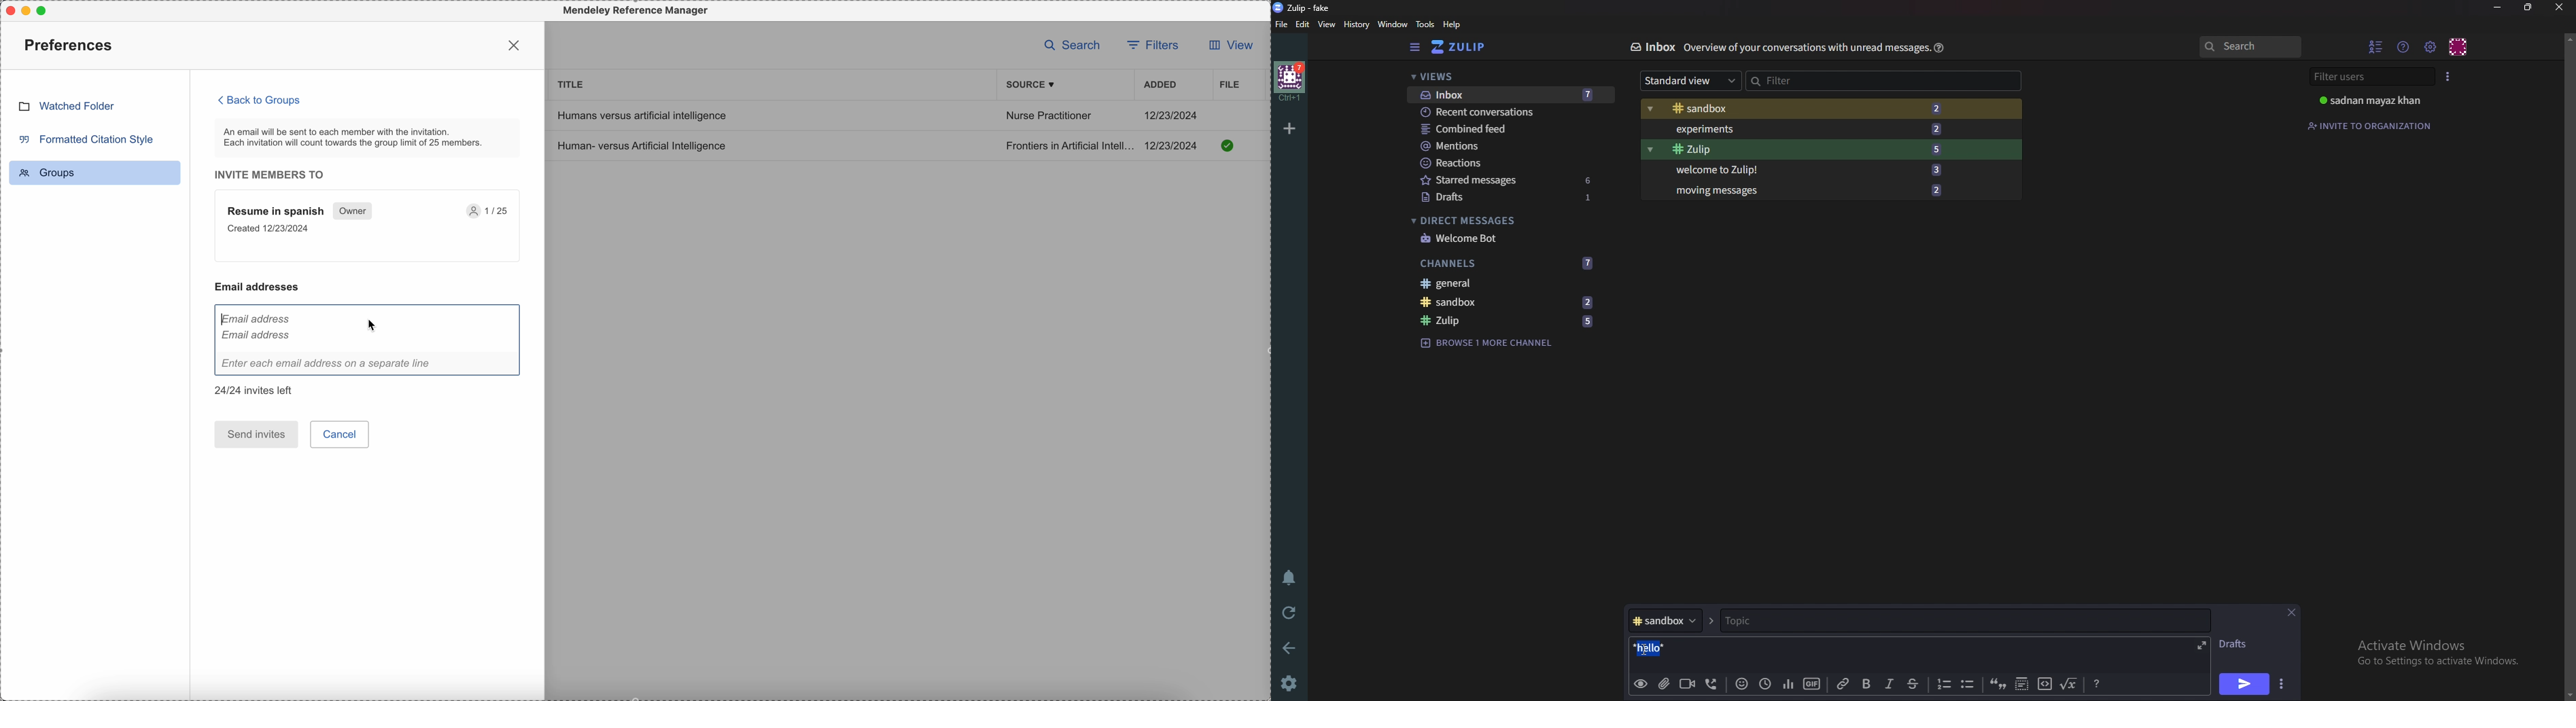  Describe the element at coordinates (1806, 48) in the screenshot. I see `overview of your conversations with unread messages` at that location.